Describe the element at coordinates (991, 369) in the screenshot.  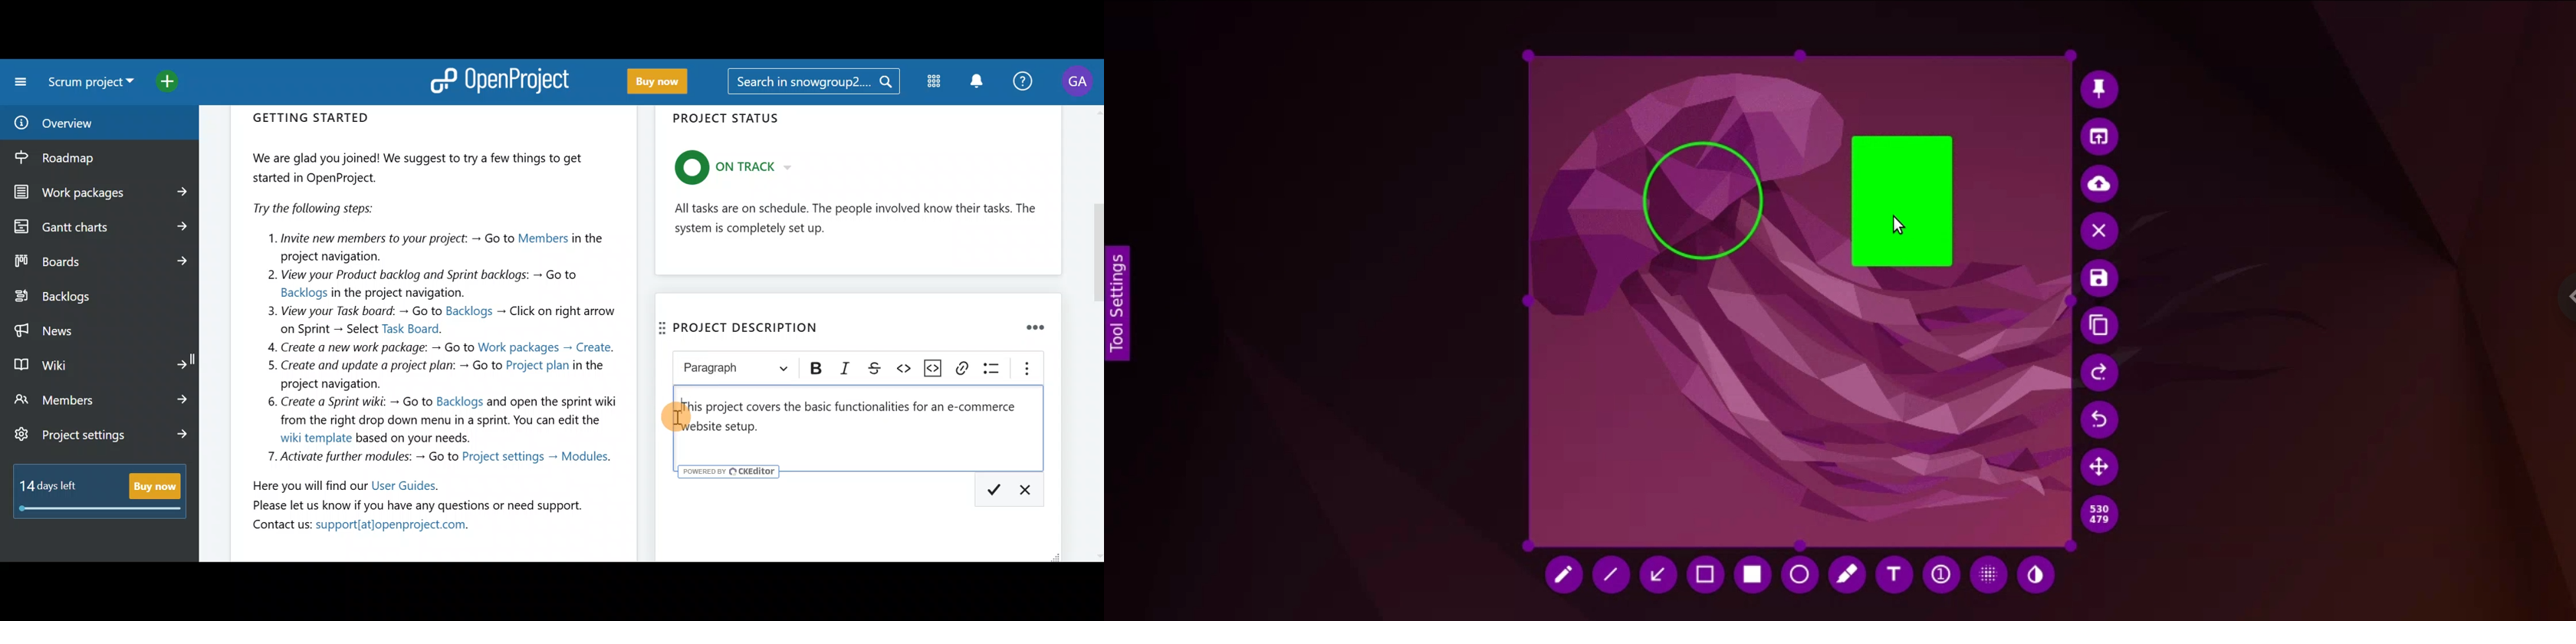
I see `Bulleted list` at that location.